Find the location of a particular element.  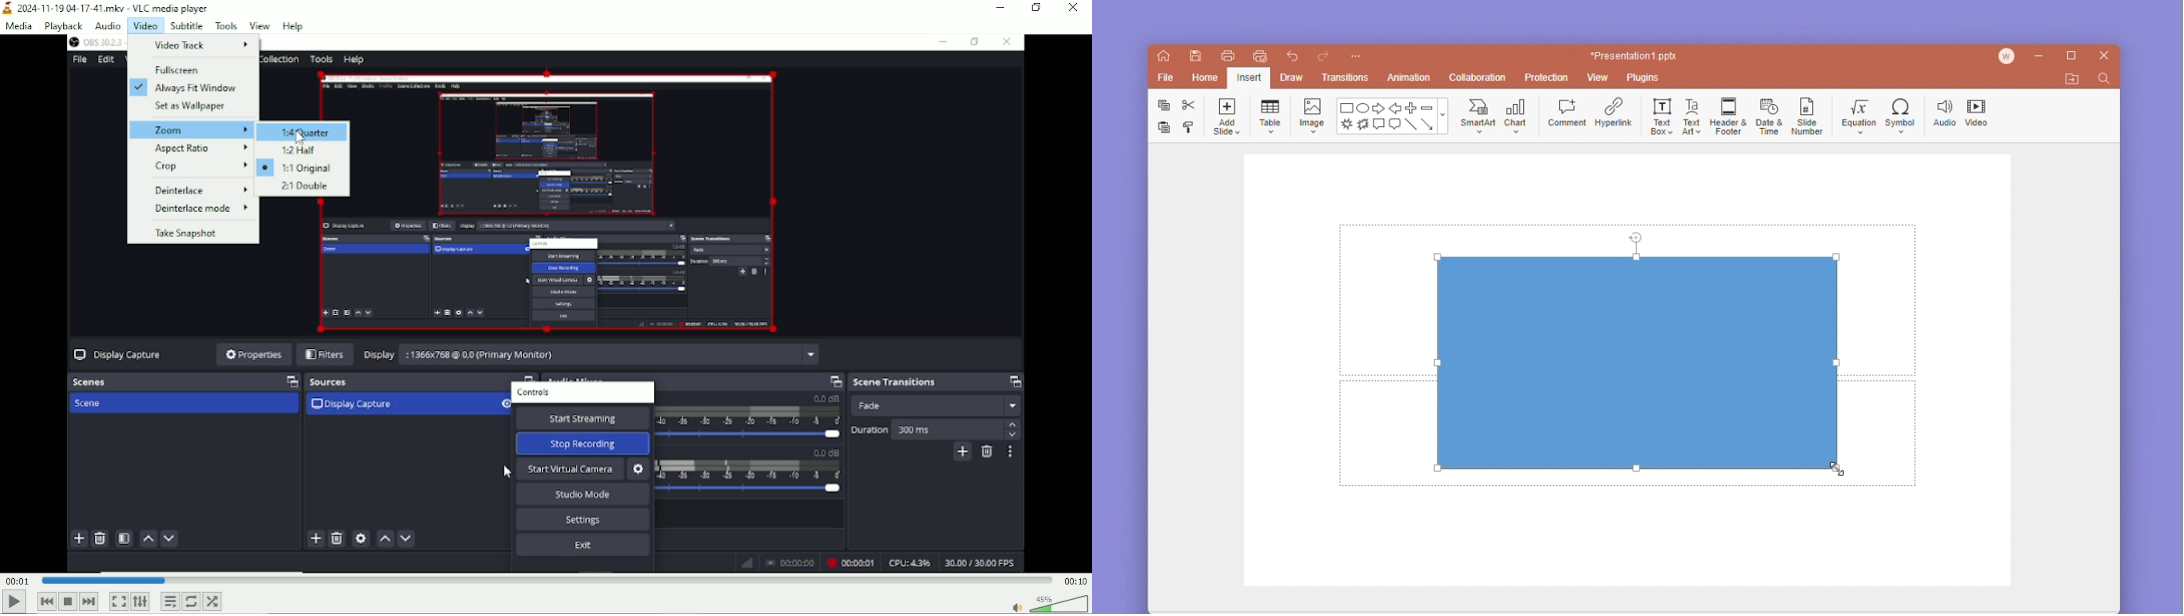

paste is located at coordinates (1159, 129).